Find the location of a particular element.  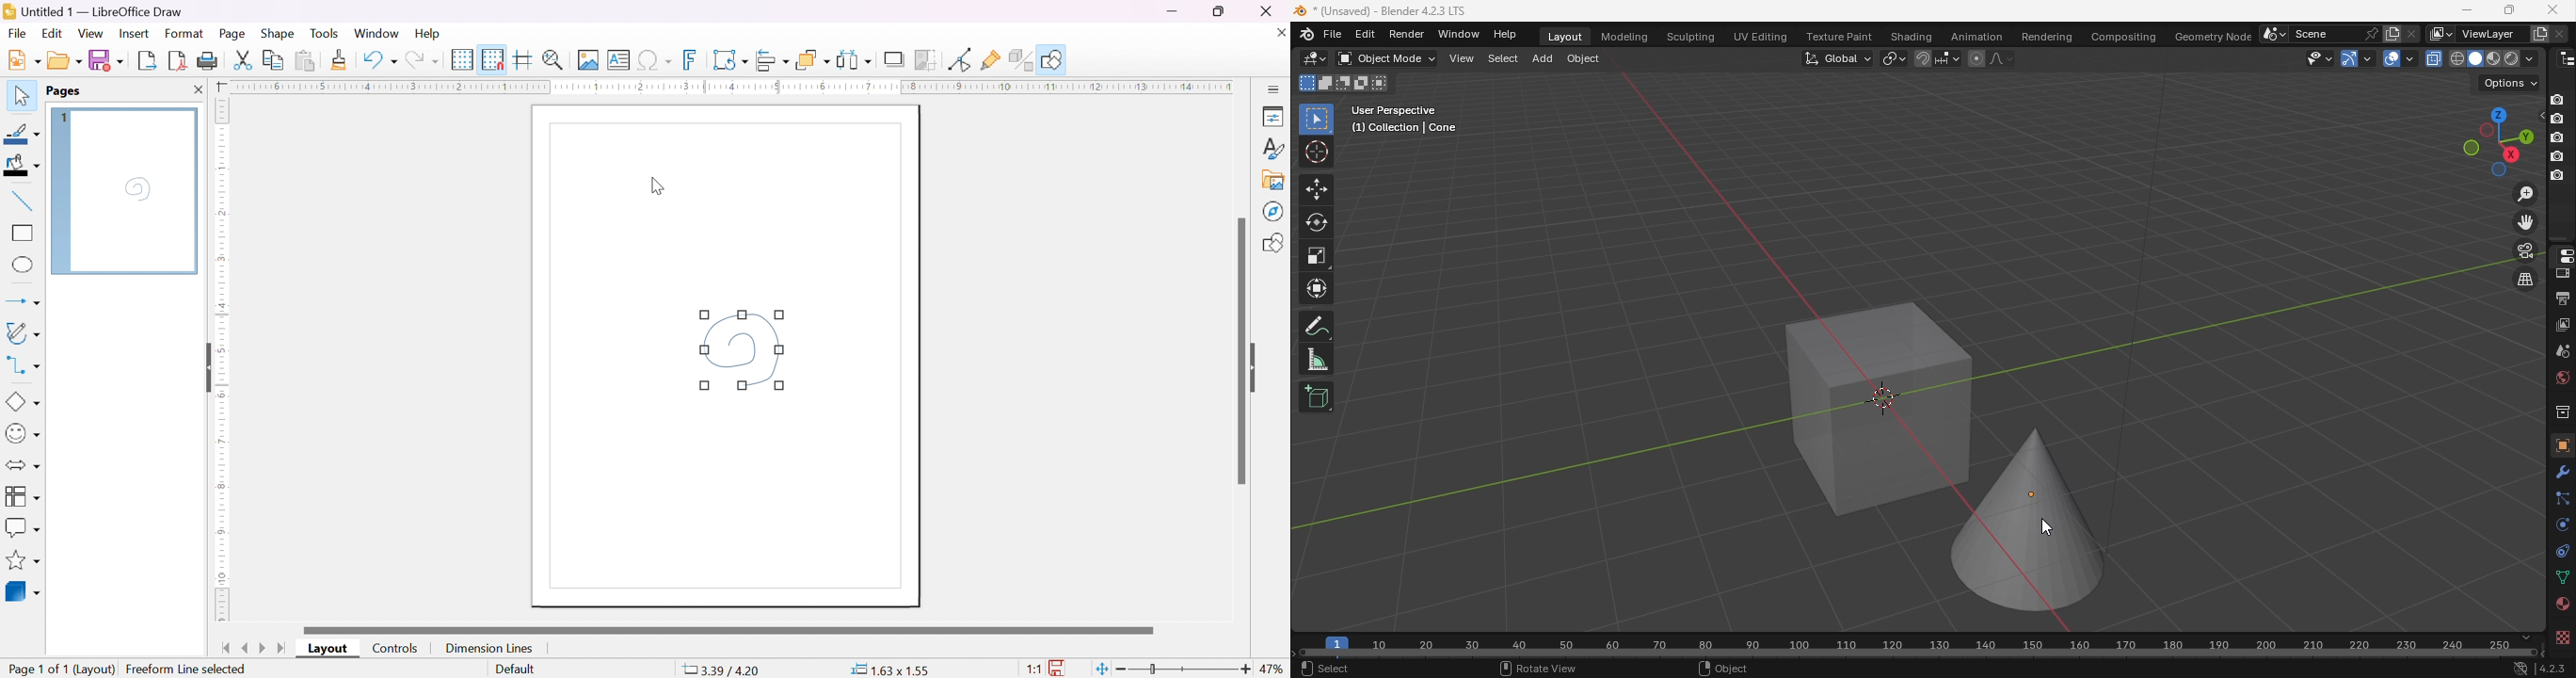

UV editing is located at coordinates (1764, 34).